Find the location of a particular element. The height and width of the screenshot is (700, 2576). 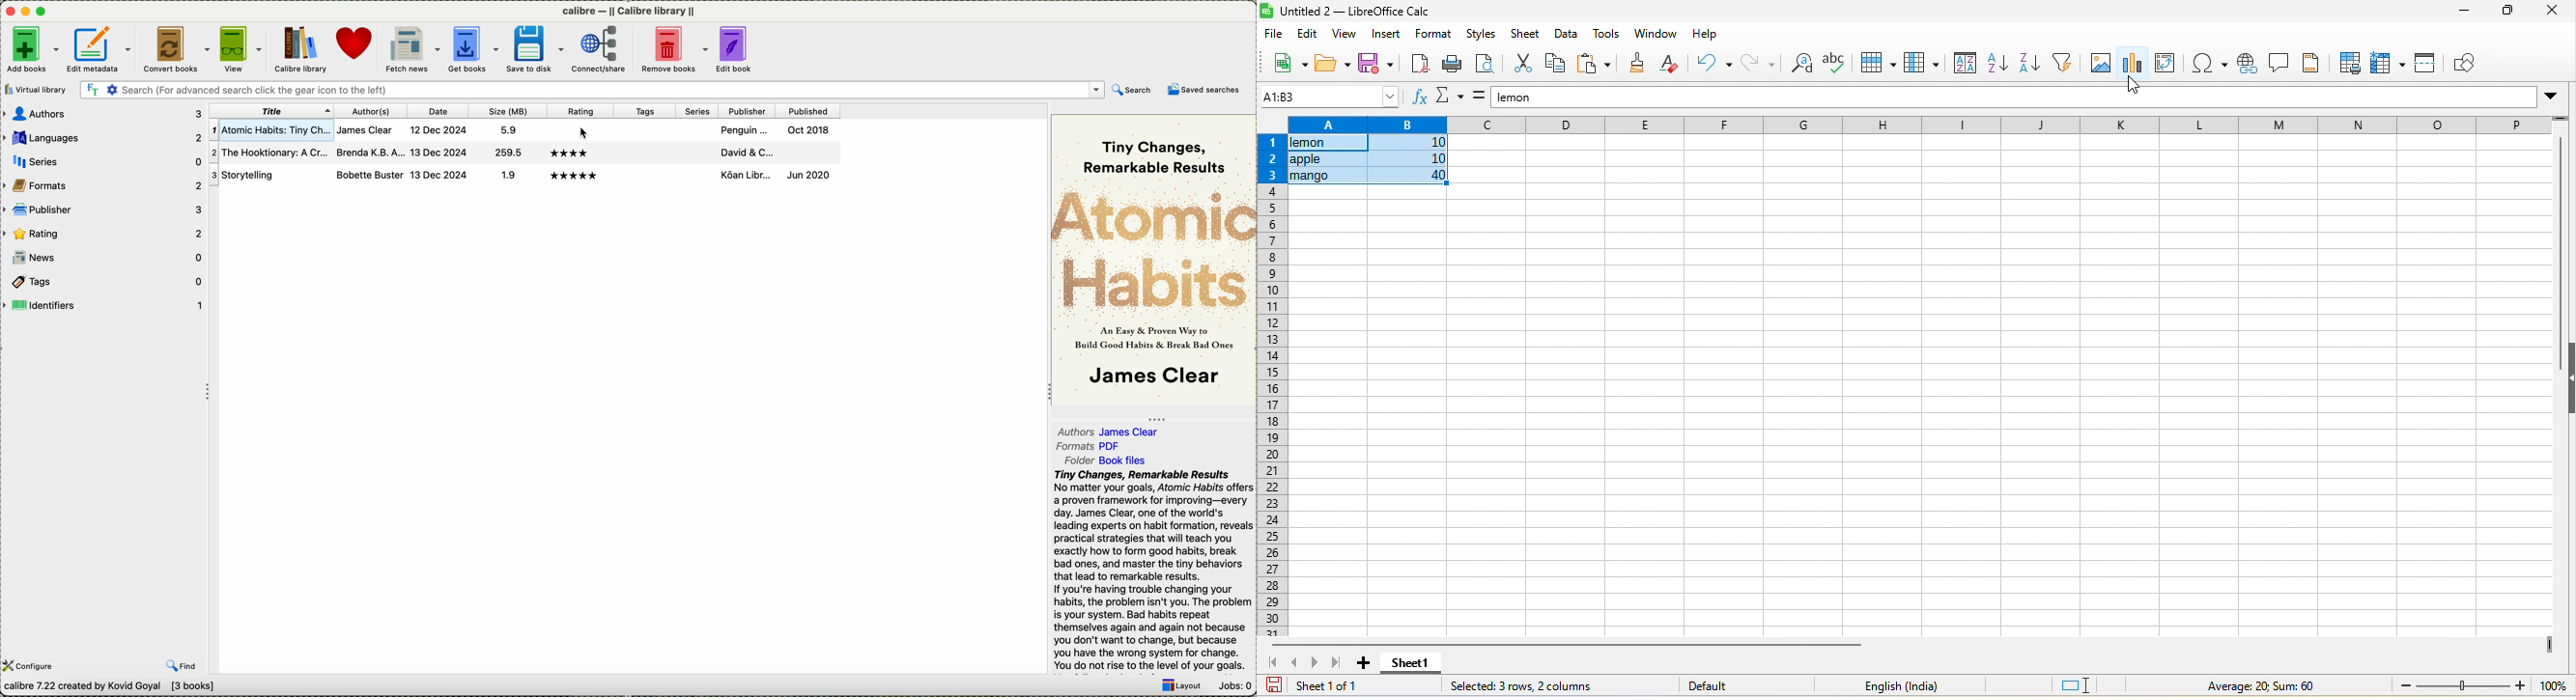

selected 3 rows, 2 columns is located at coordinates (1537, 686).